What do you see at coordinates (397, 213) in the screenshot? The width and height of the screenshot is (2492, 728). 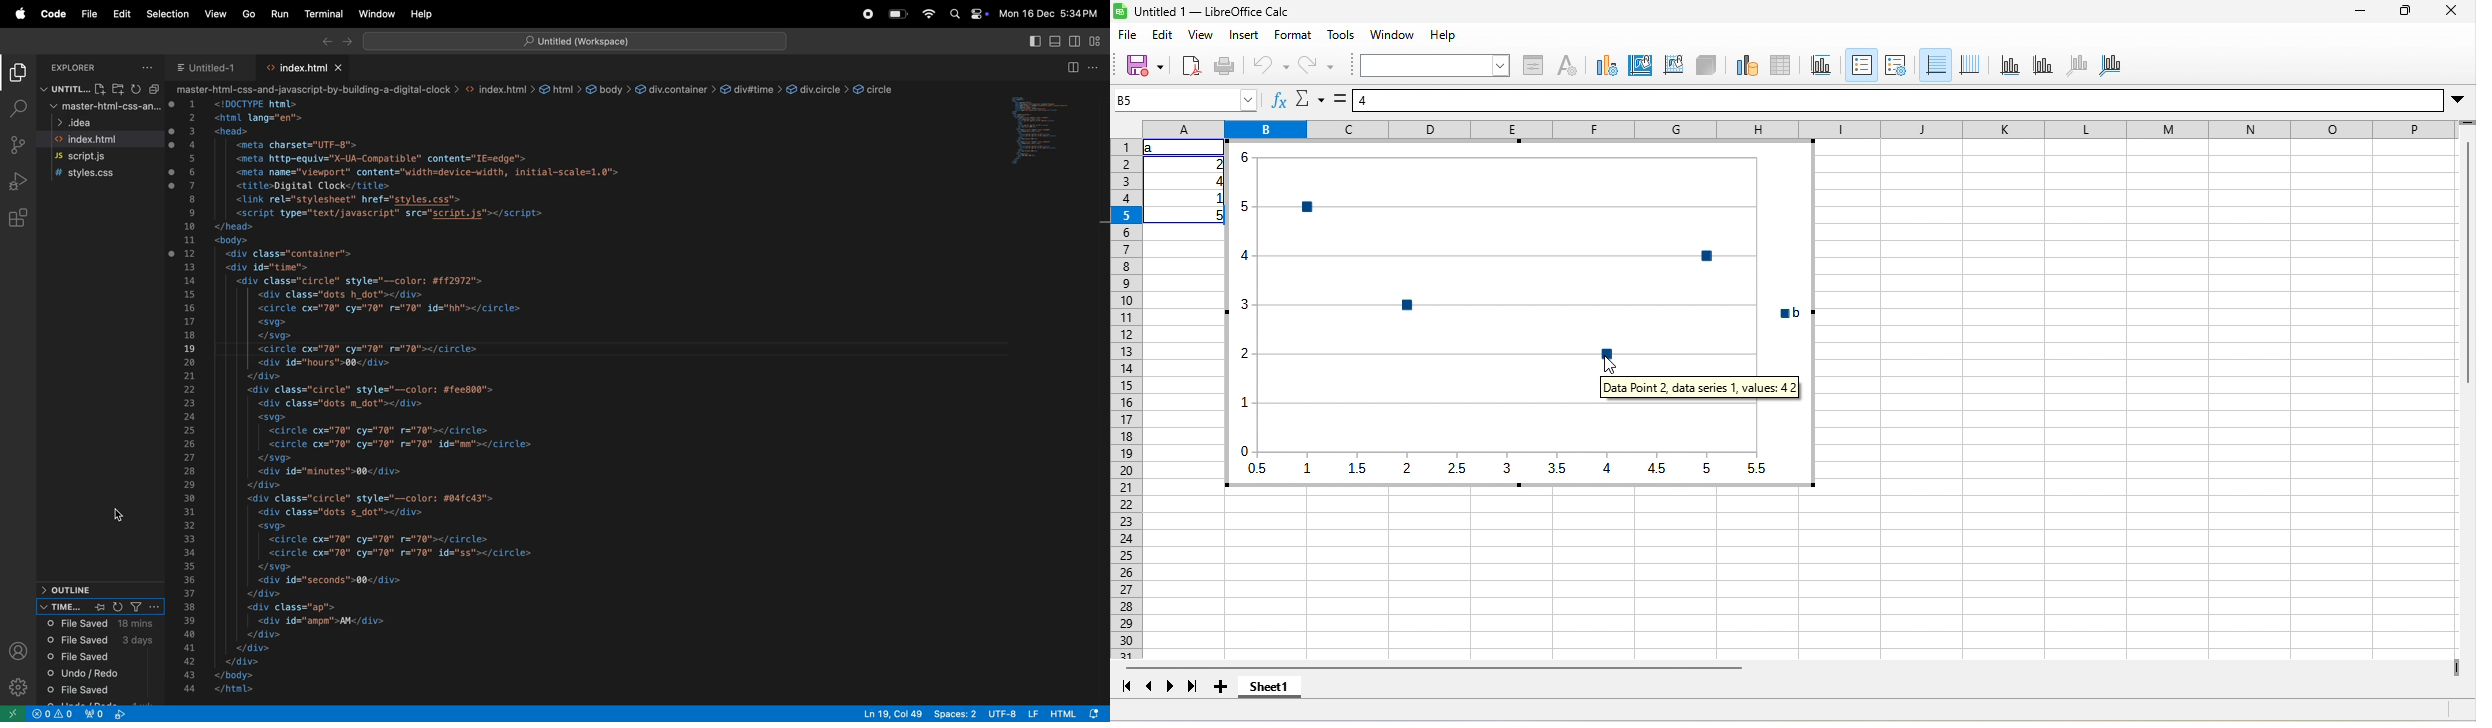 I see `eT ee e———————
<script type="text/javascript" src="script.js"></script>` at bounding box center [397, 213].